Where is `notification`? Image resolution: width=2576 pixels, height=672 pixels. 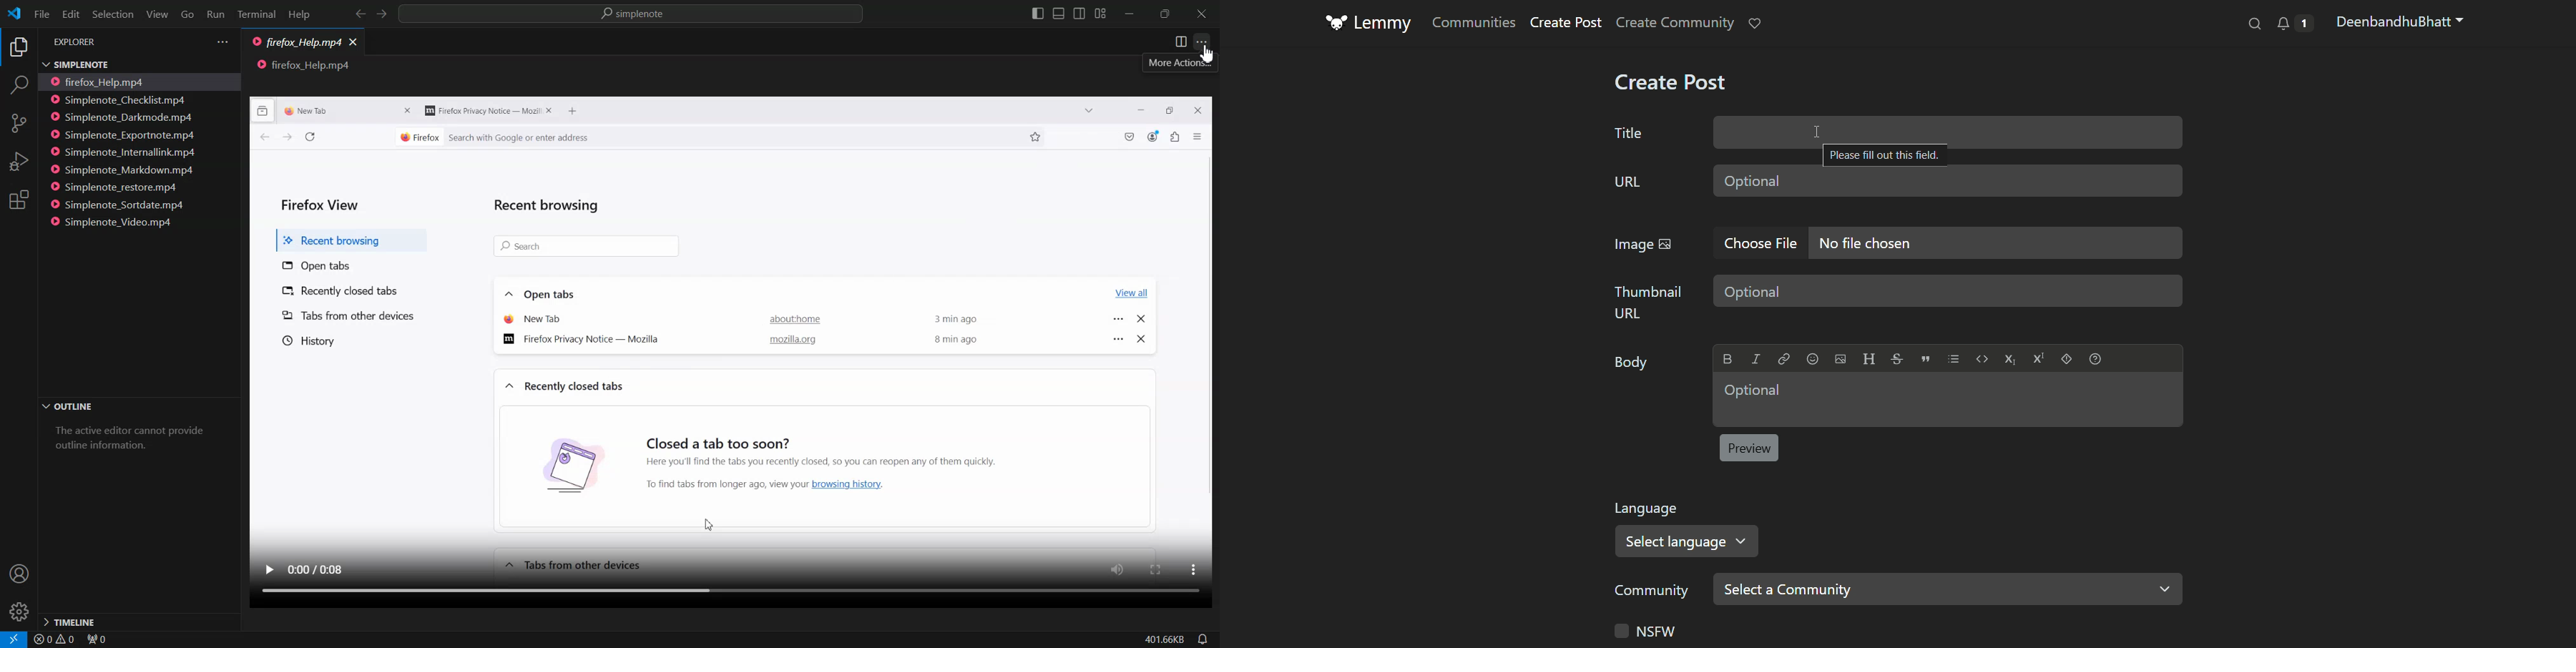 notification is located at coordinates (2293, 24).